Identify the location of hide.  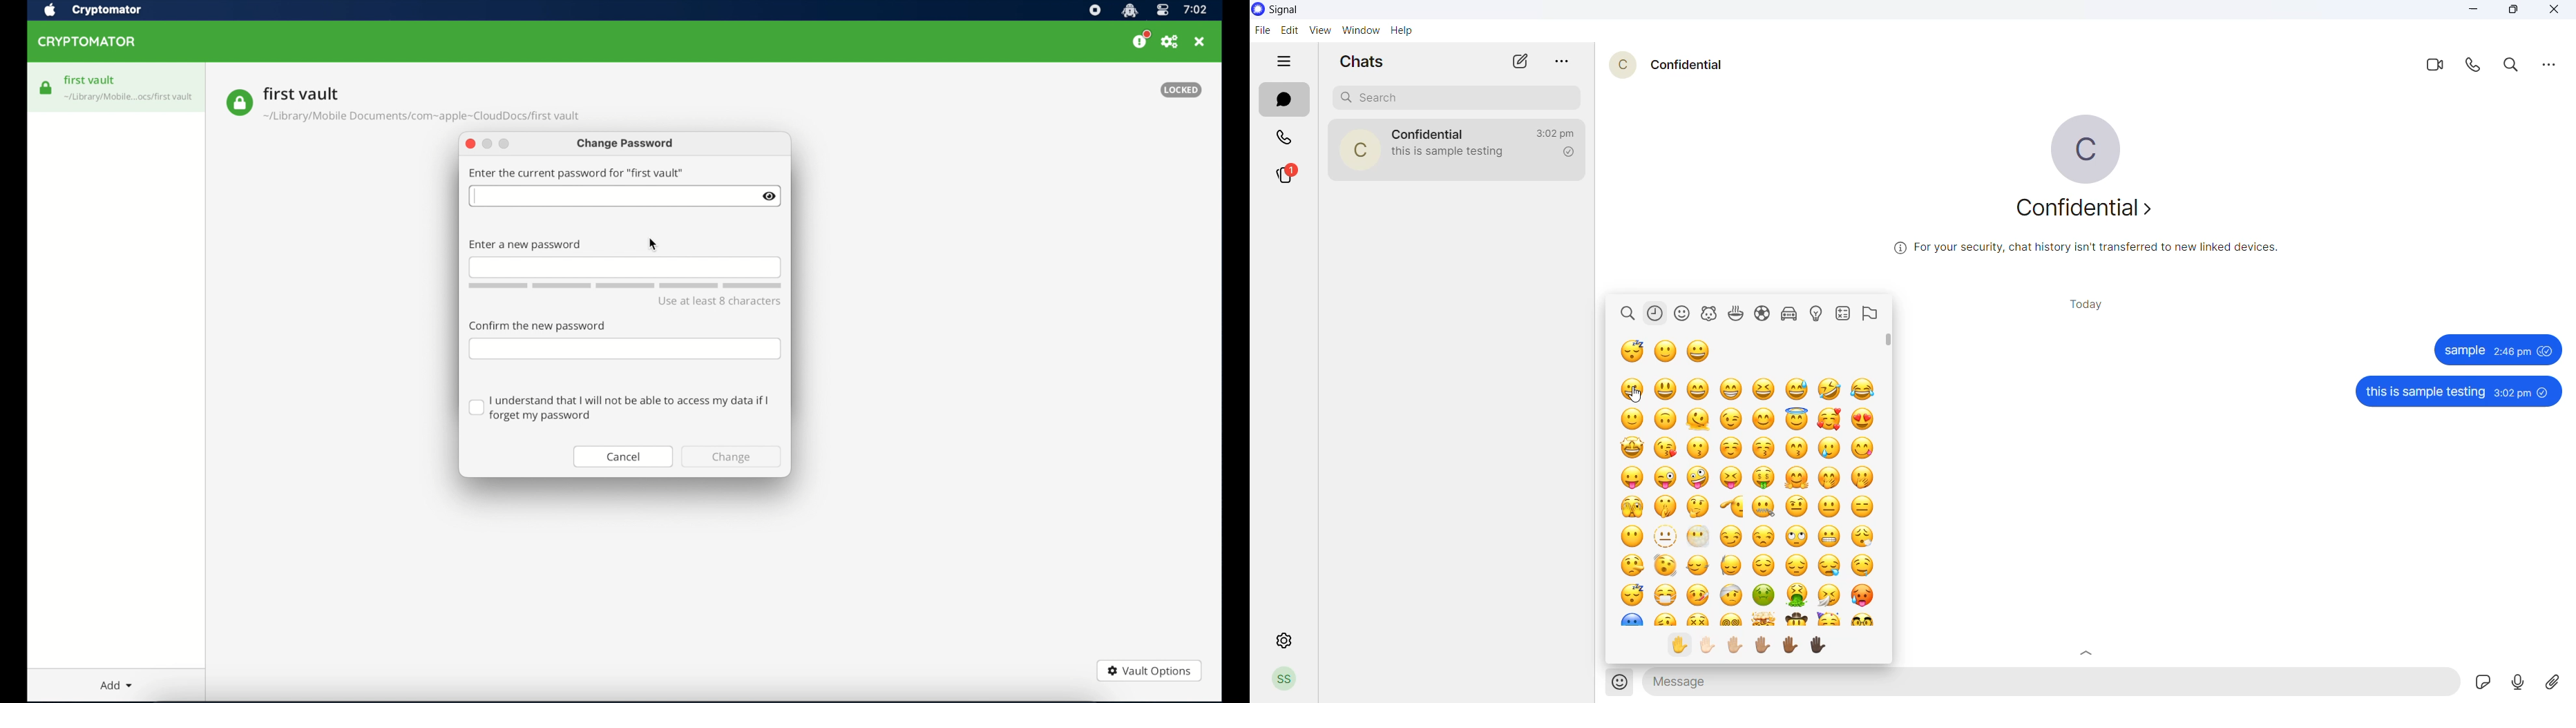
(1282, 62).